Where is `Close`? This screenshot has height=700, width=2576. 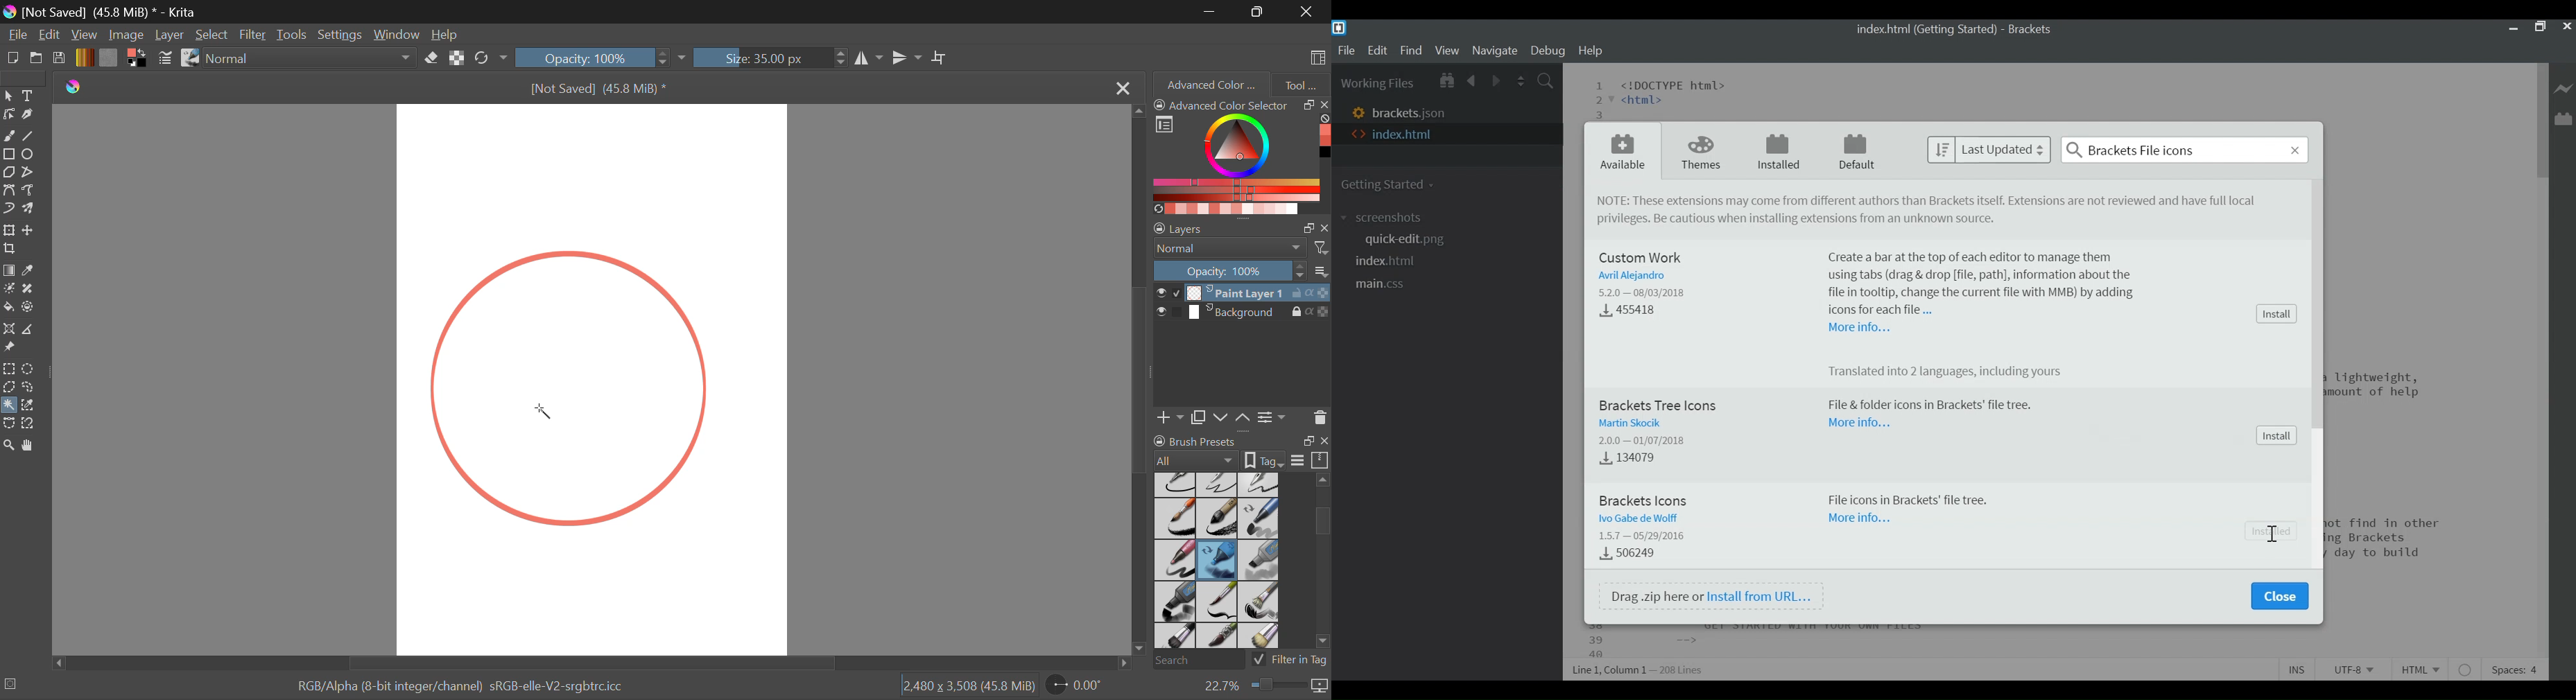
Close is located at coordinates (1307, 11).